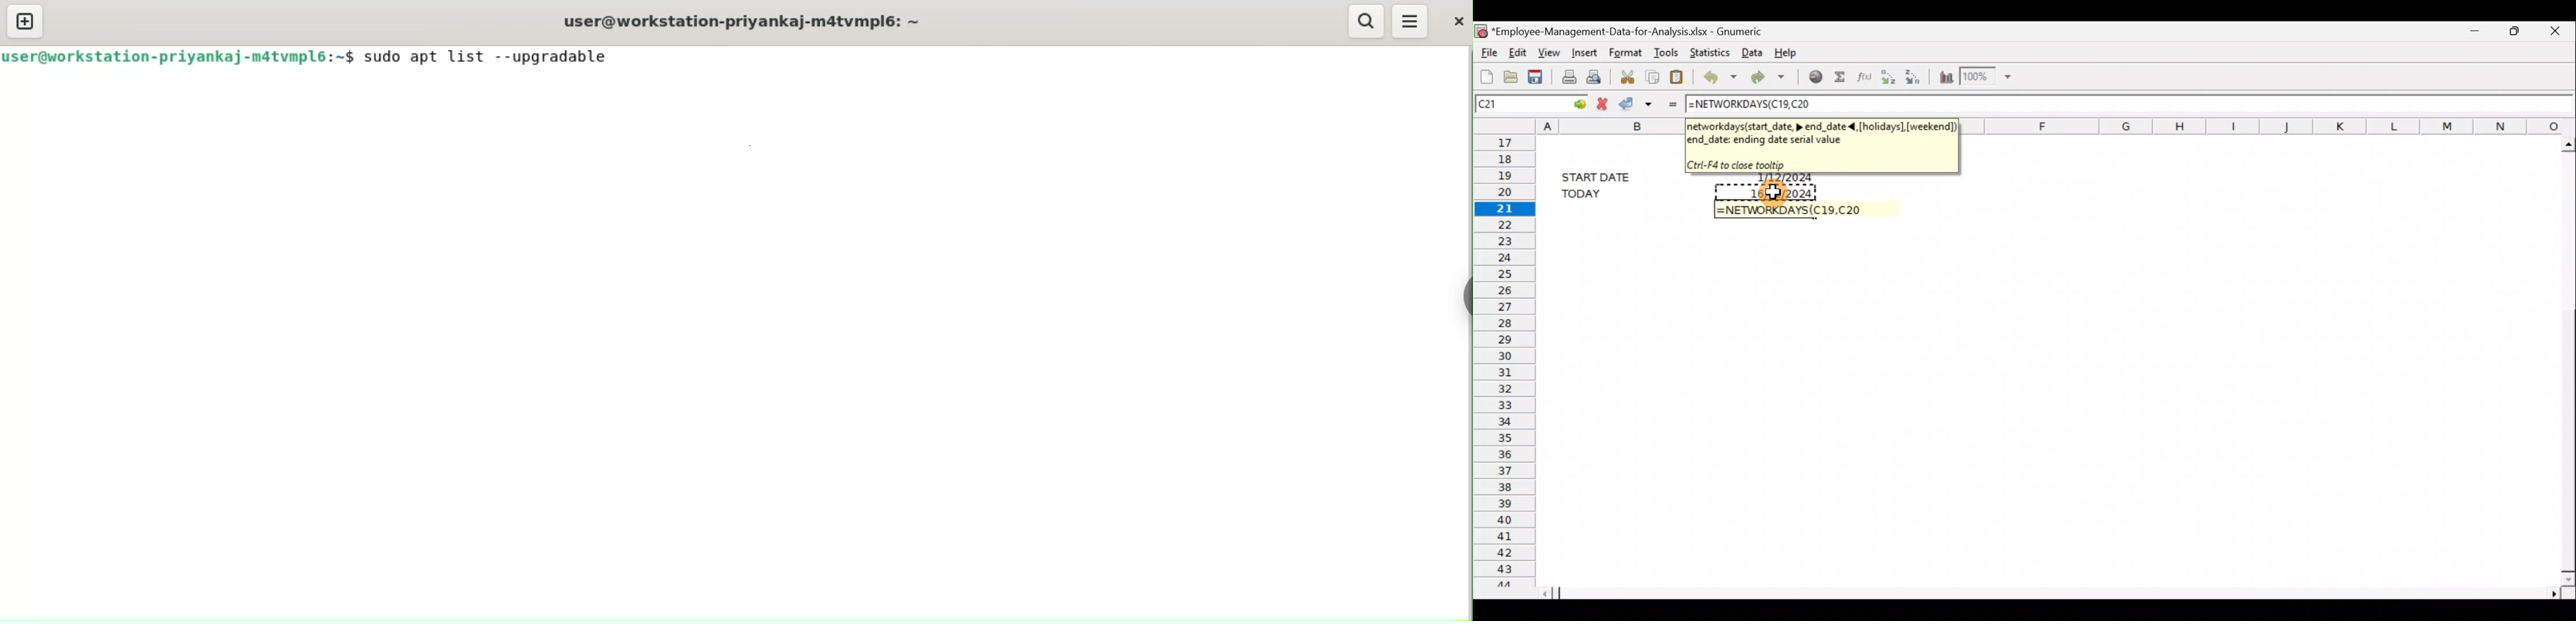 Image resolution: width=2576 pixels, height=644 pixels. I want to click on Cancel change, so click(1601, 103).